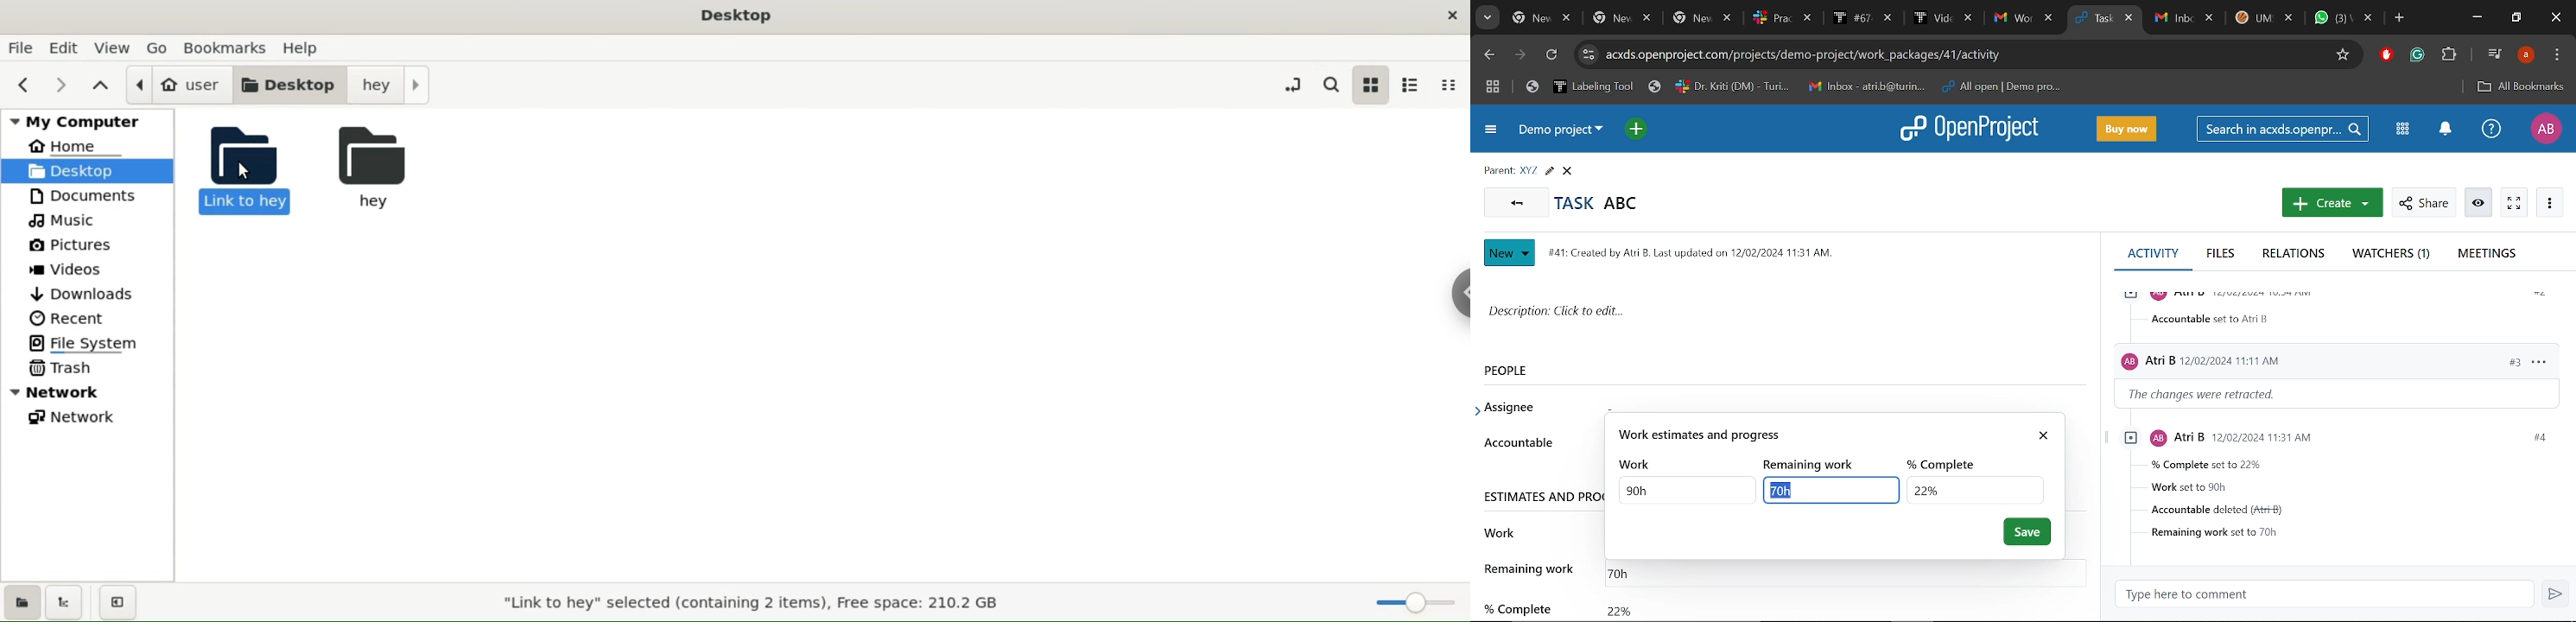  Describe the element at coordinates (2514, 203) in the screenshot. I see `Activate zen mode` at that location.